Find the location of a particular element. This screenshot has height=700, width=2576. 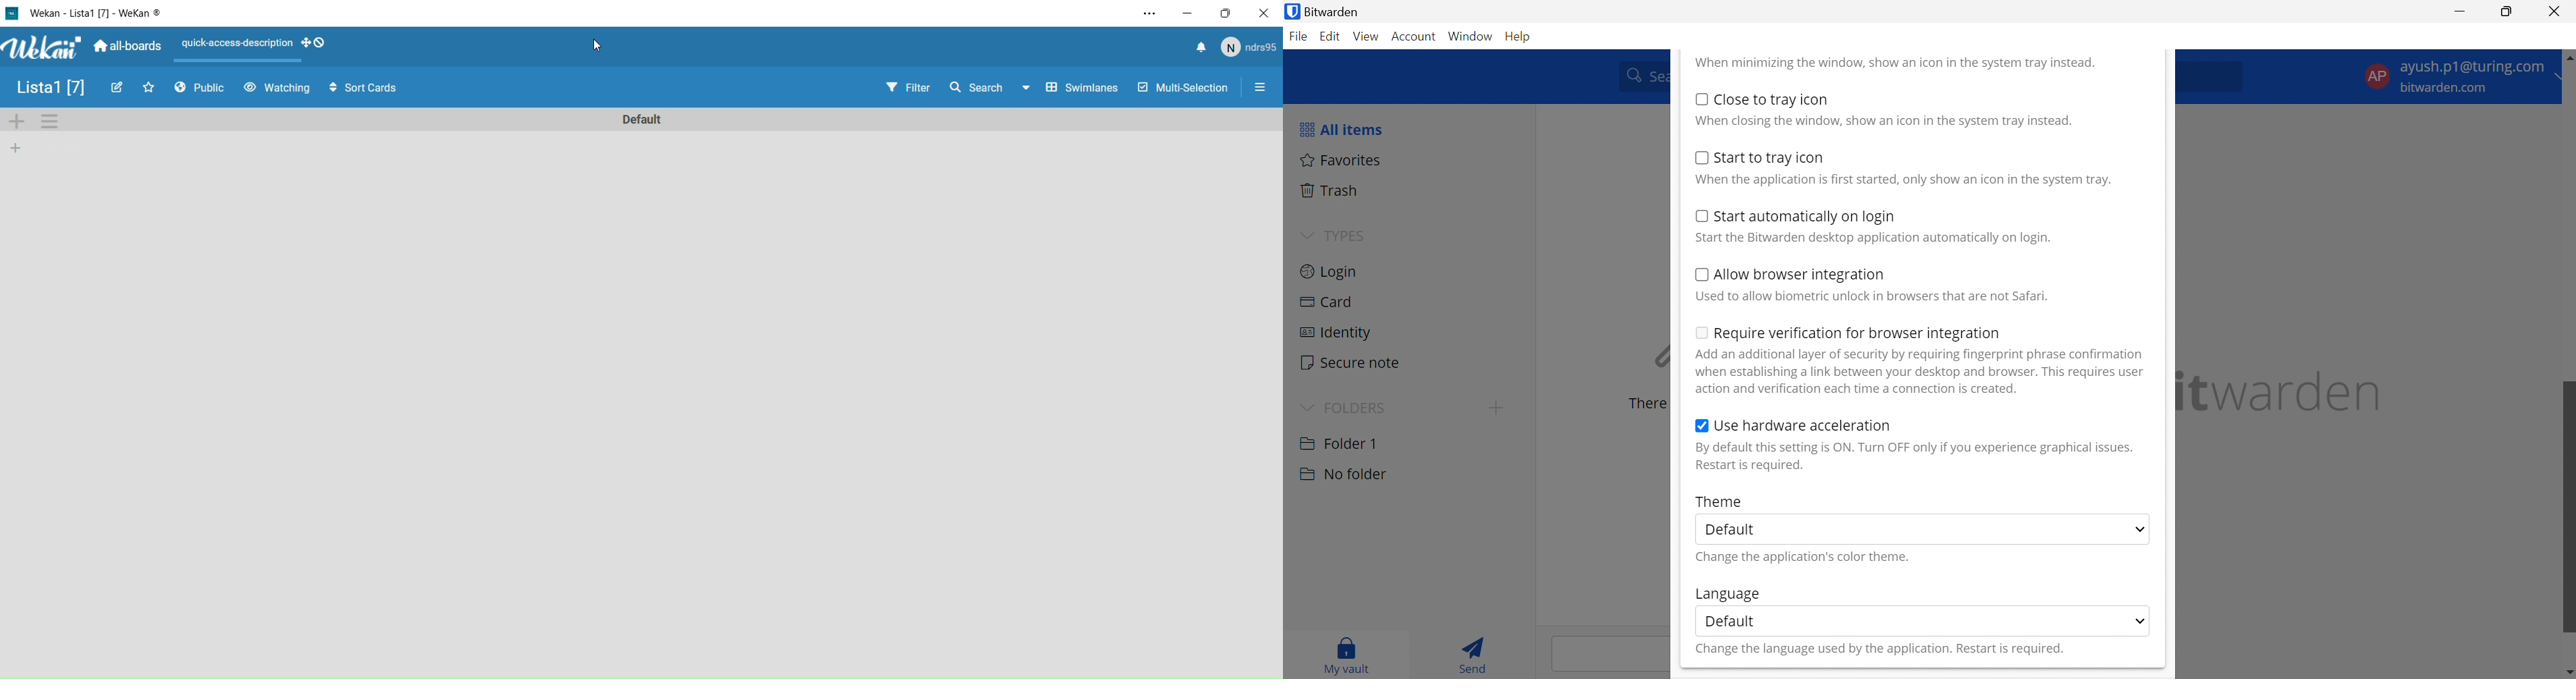

Help is located at coordinates (1520, 35).